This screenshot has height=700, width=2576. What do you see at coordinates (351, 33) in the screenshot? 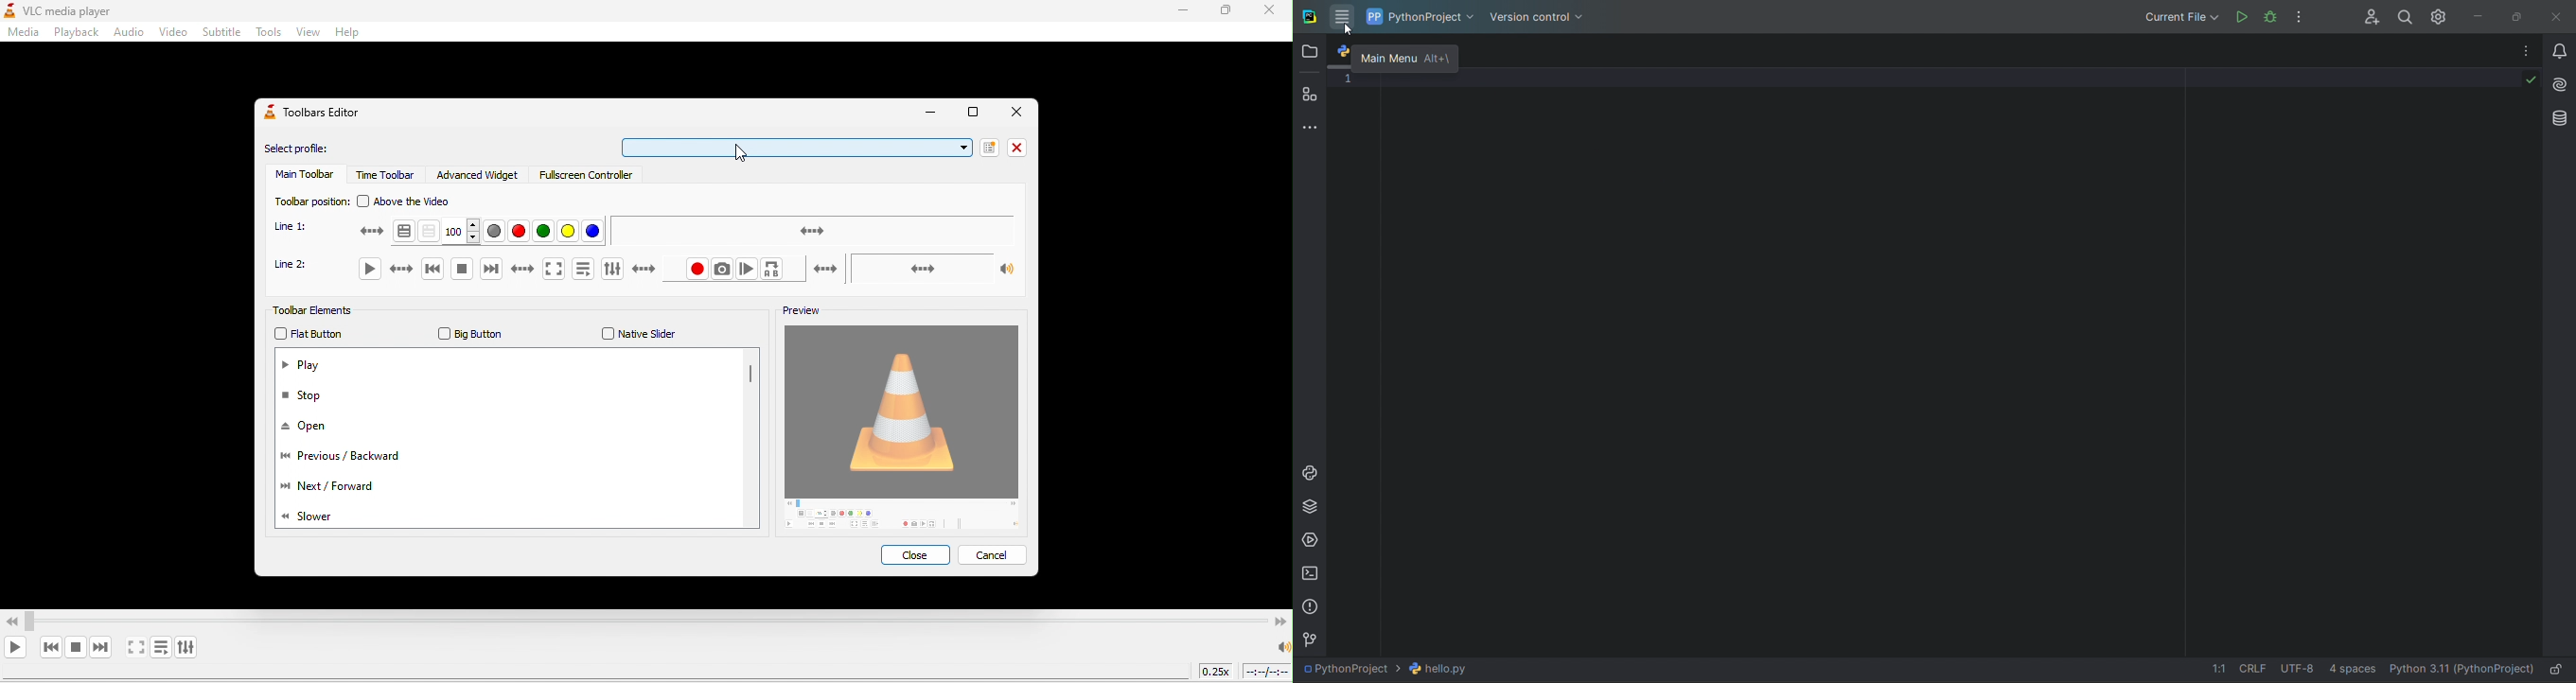
I see `help` at bounding box center [351, 33].